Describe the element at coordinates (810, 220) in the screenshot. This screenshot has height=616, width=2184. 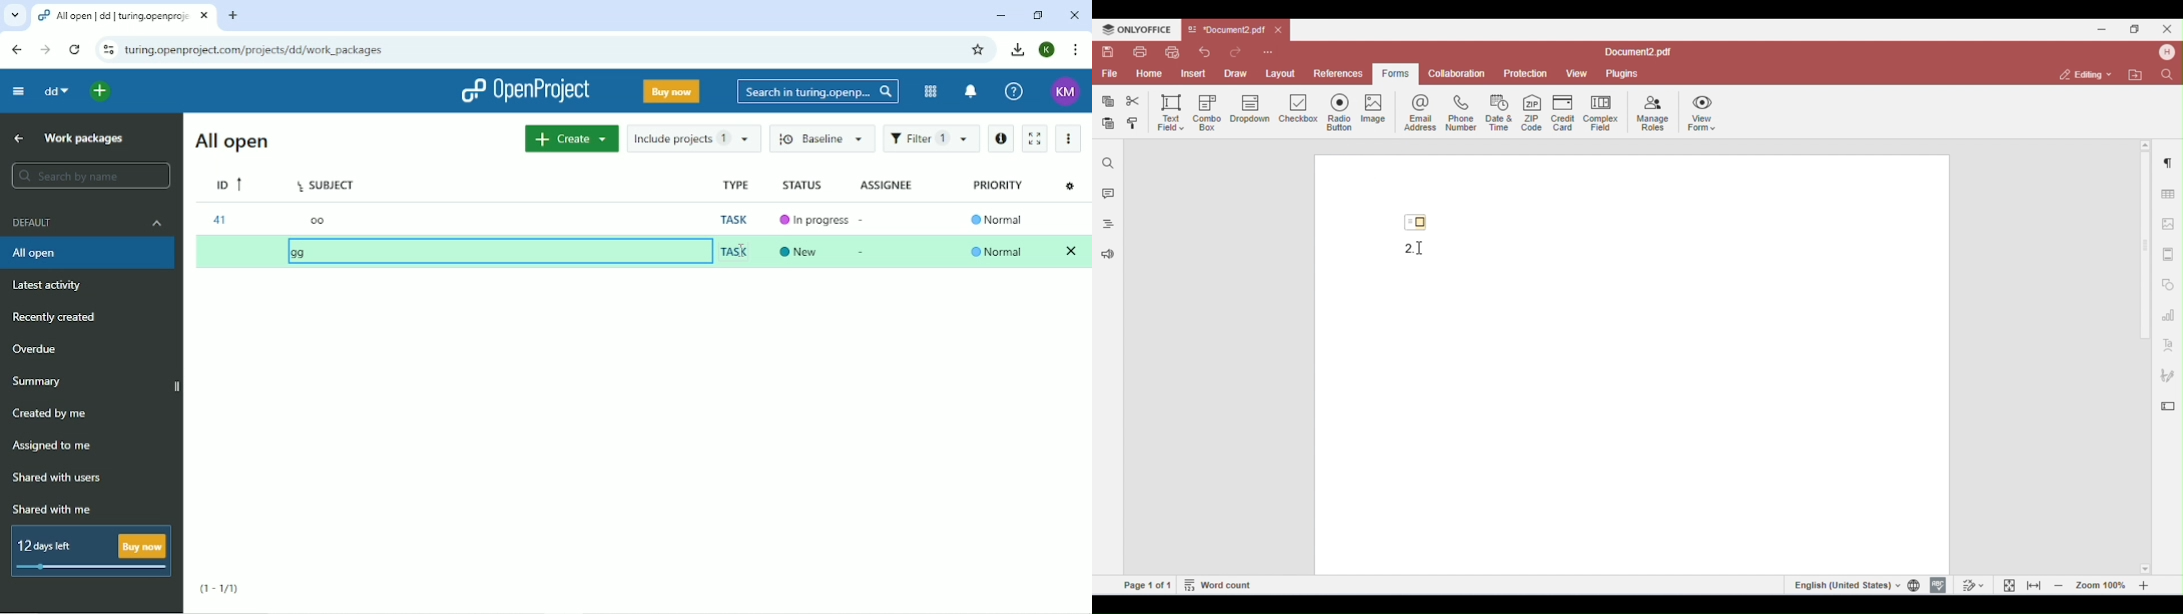
I see `In progress` at that location.